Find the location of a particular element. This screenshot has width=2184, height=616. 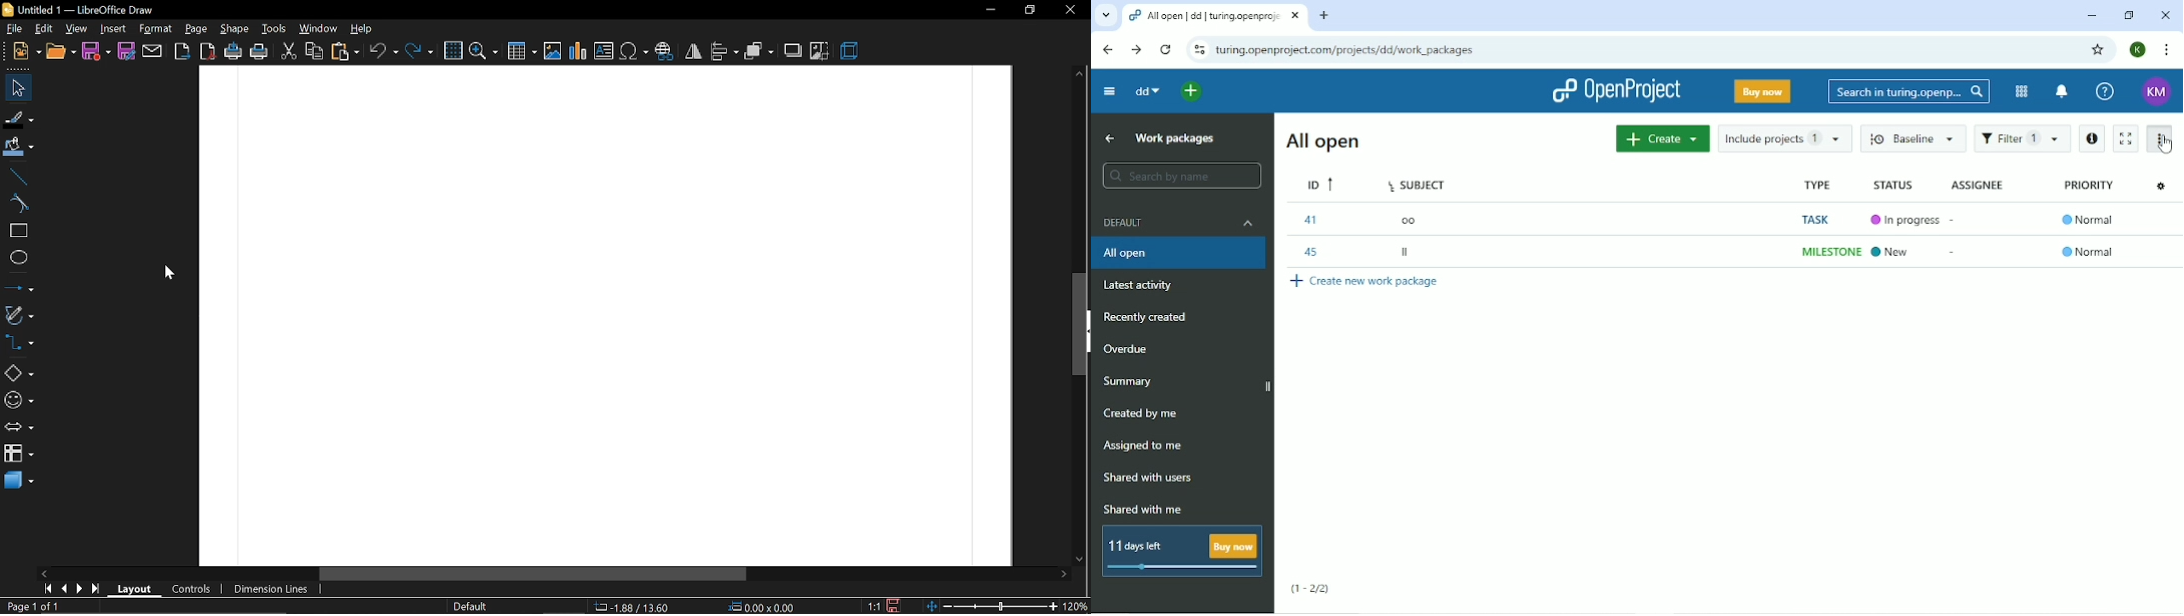

45 is located at coordinates (1311, 251).